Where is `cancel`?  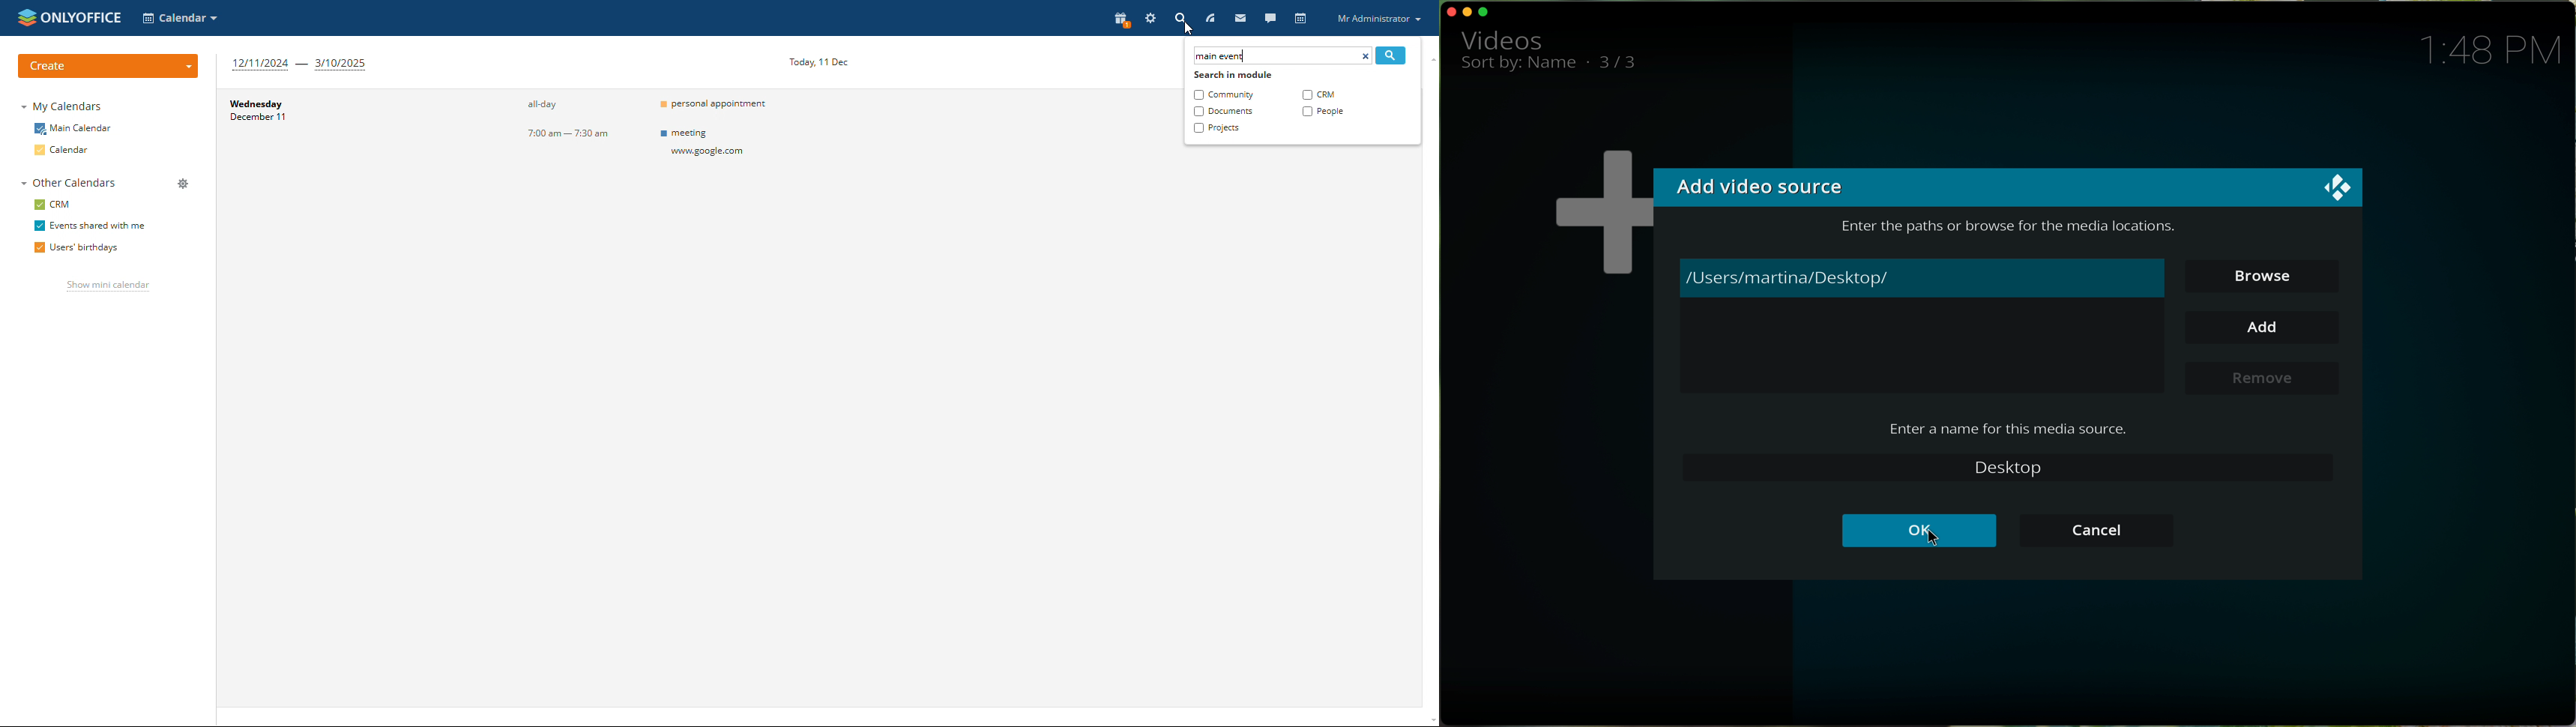 cancel is located at coordinates (2096, 530).